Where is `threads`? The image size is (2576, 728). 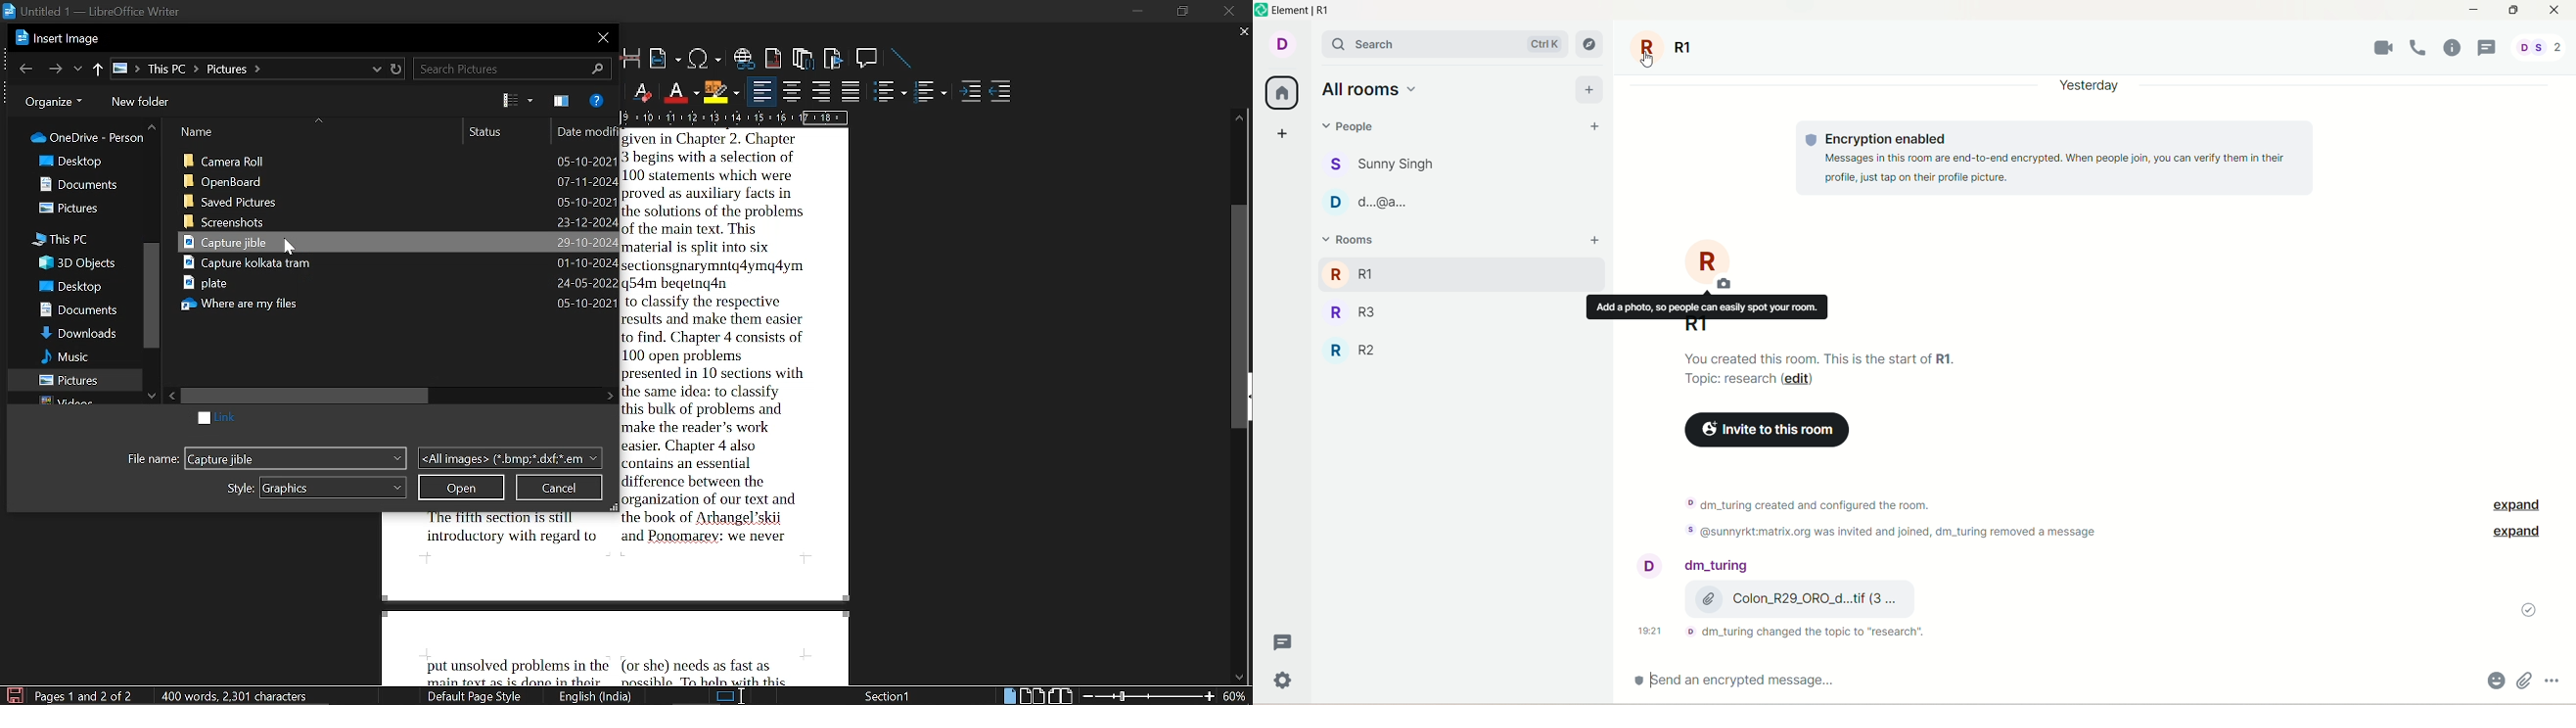
threads is located at coordinates (1291, 641).